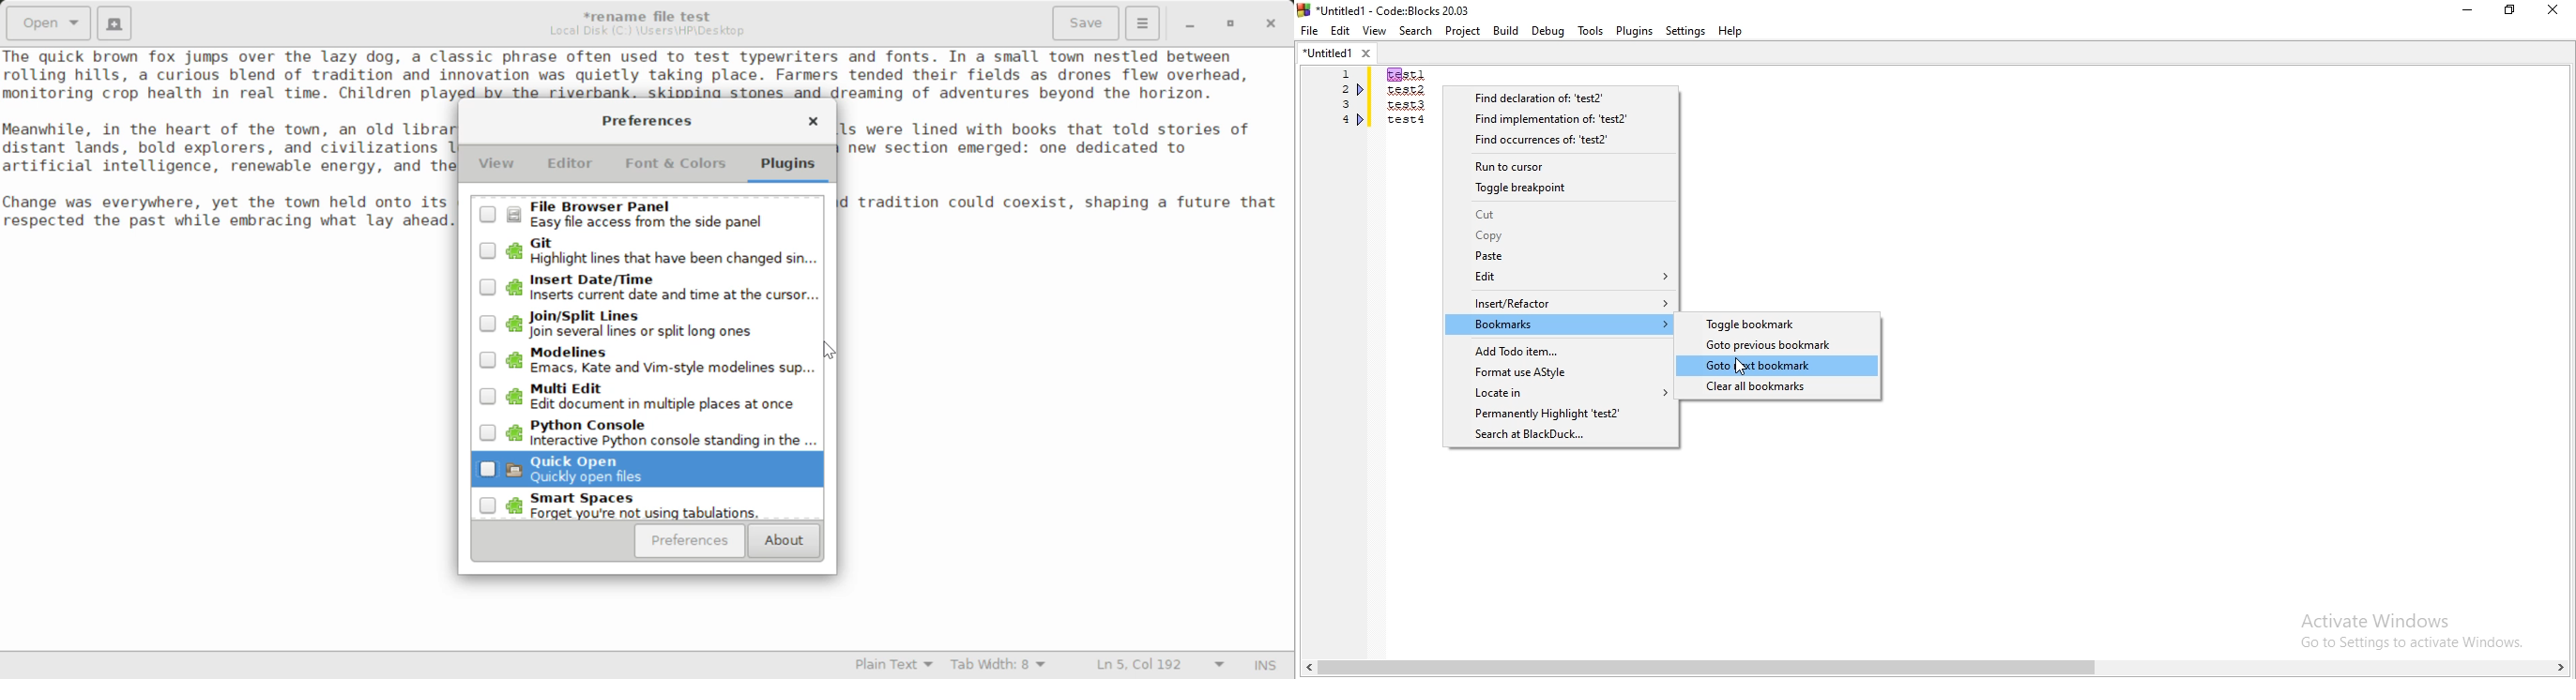 This screenshot has height=700, width=2576. Describe the element at coordinates (1562, 164) in the screenshot. I see `Run to cursor` at that location.